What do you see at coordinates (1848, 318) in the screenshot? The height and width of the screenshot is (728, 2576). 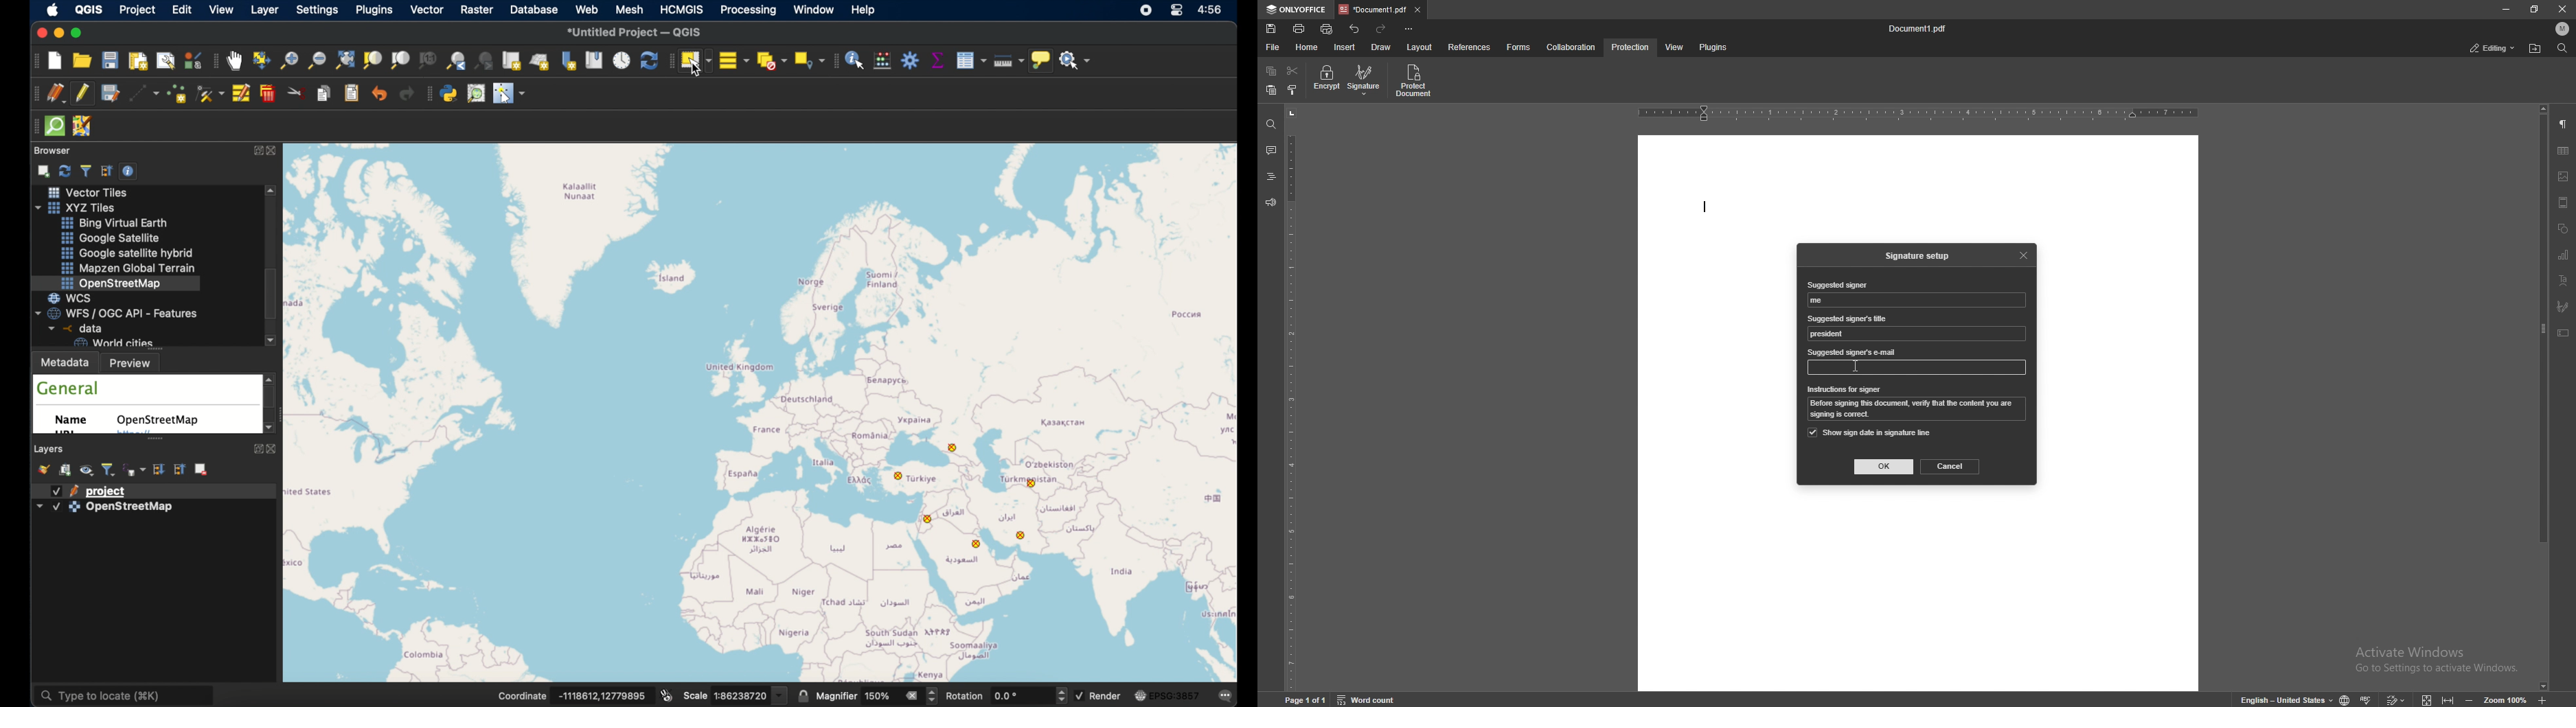 I see `suggested signer's title` at bounding box center [1848, 318].